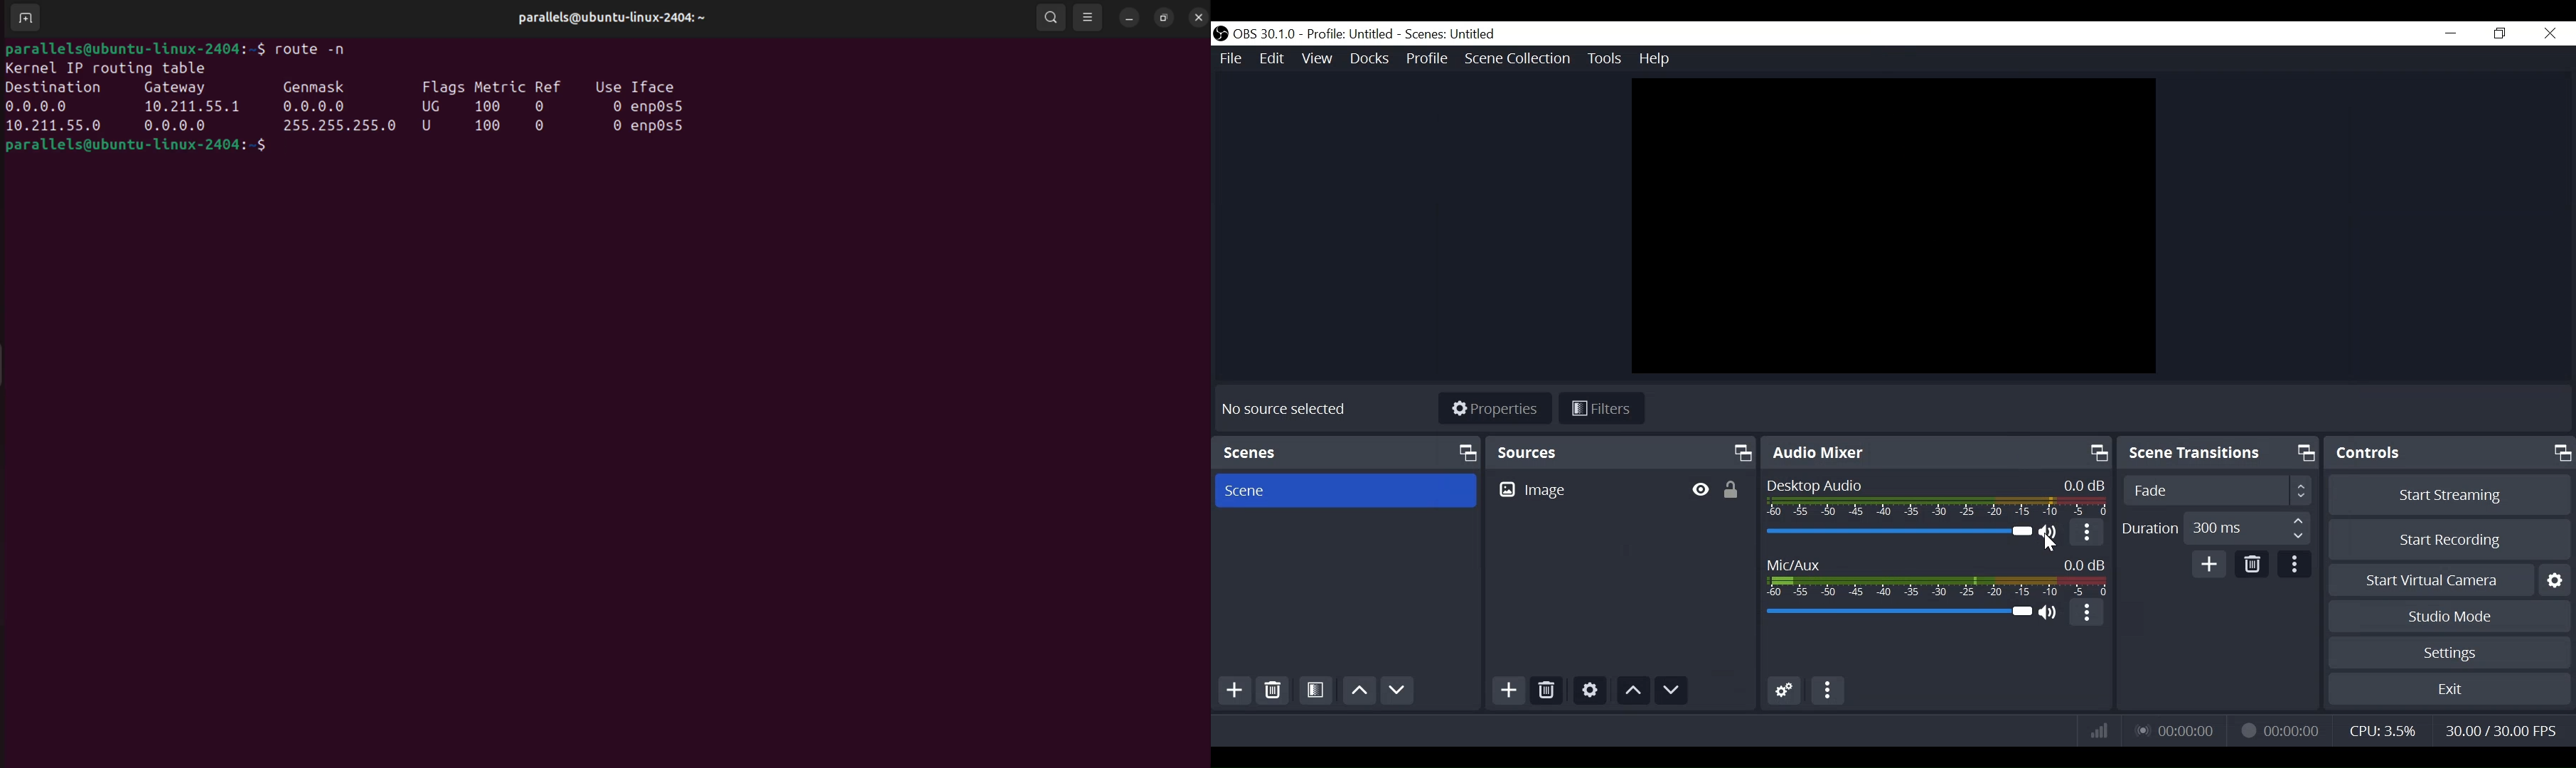  What do you see at coordinates (1455, 34) in the screenshot?
I see `Scene Name` at bounding box center [1455, 34].